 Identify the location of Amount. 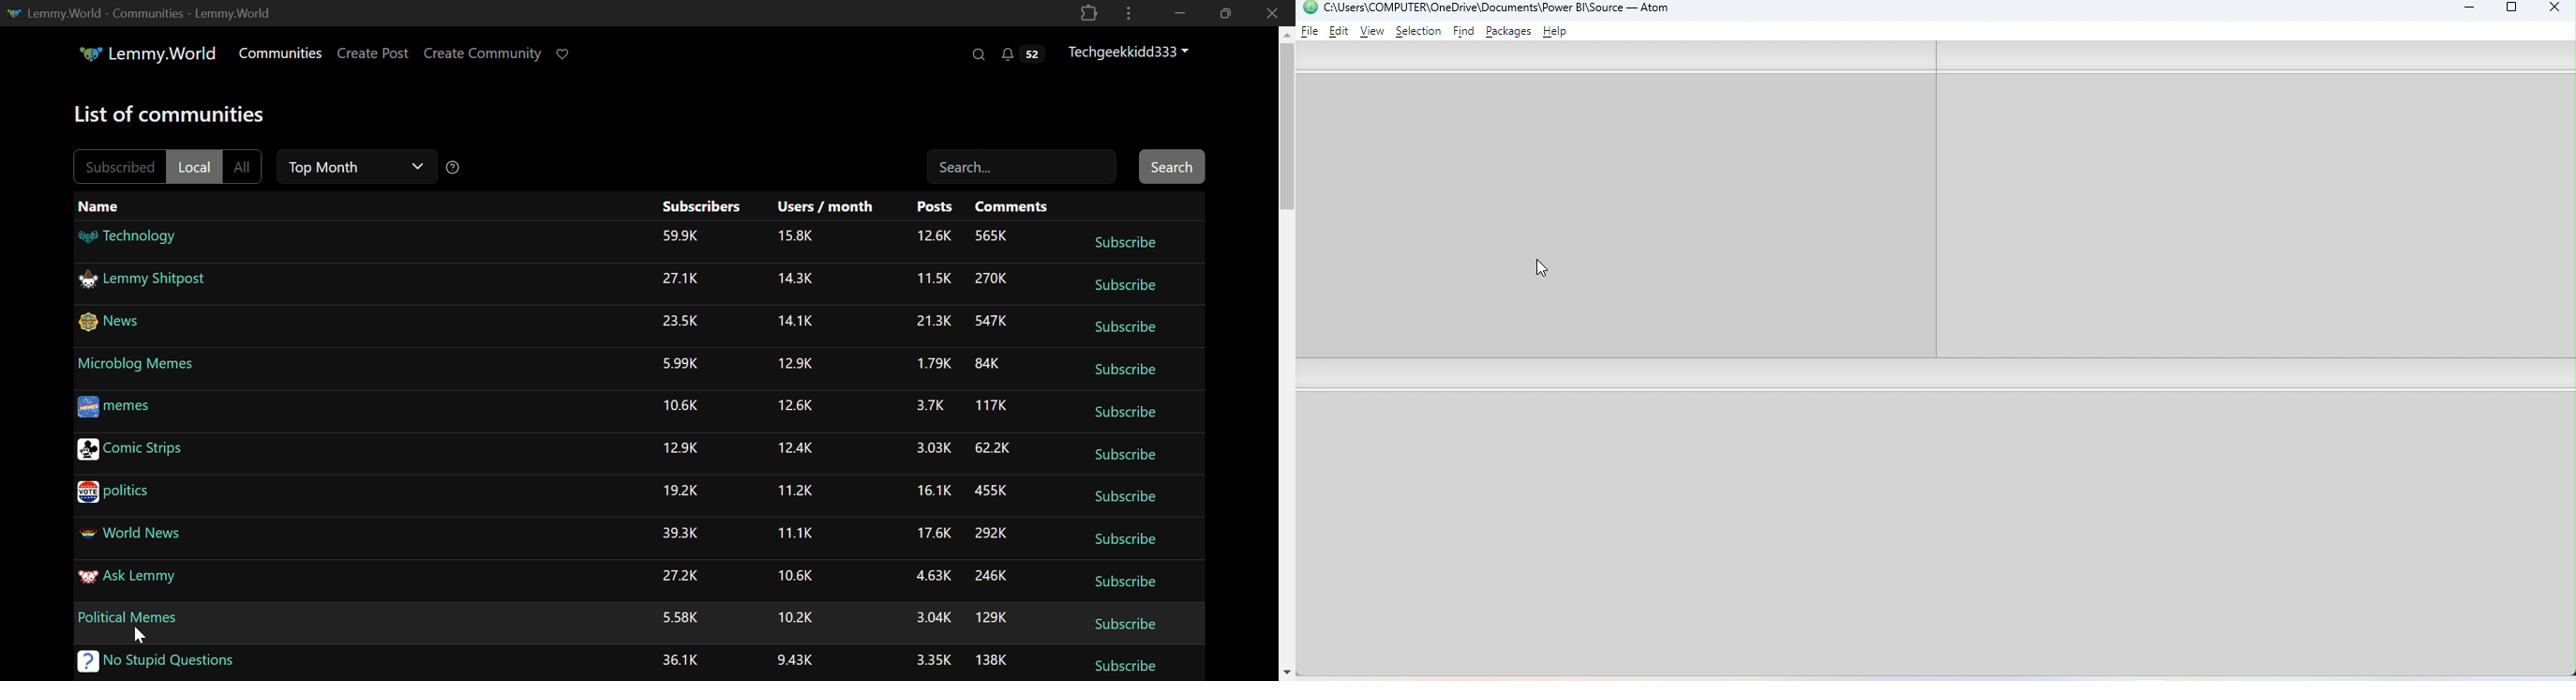
(794, 278).